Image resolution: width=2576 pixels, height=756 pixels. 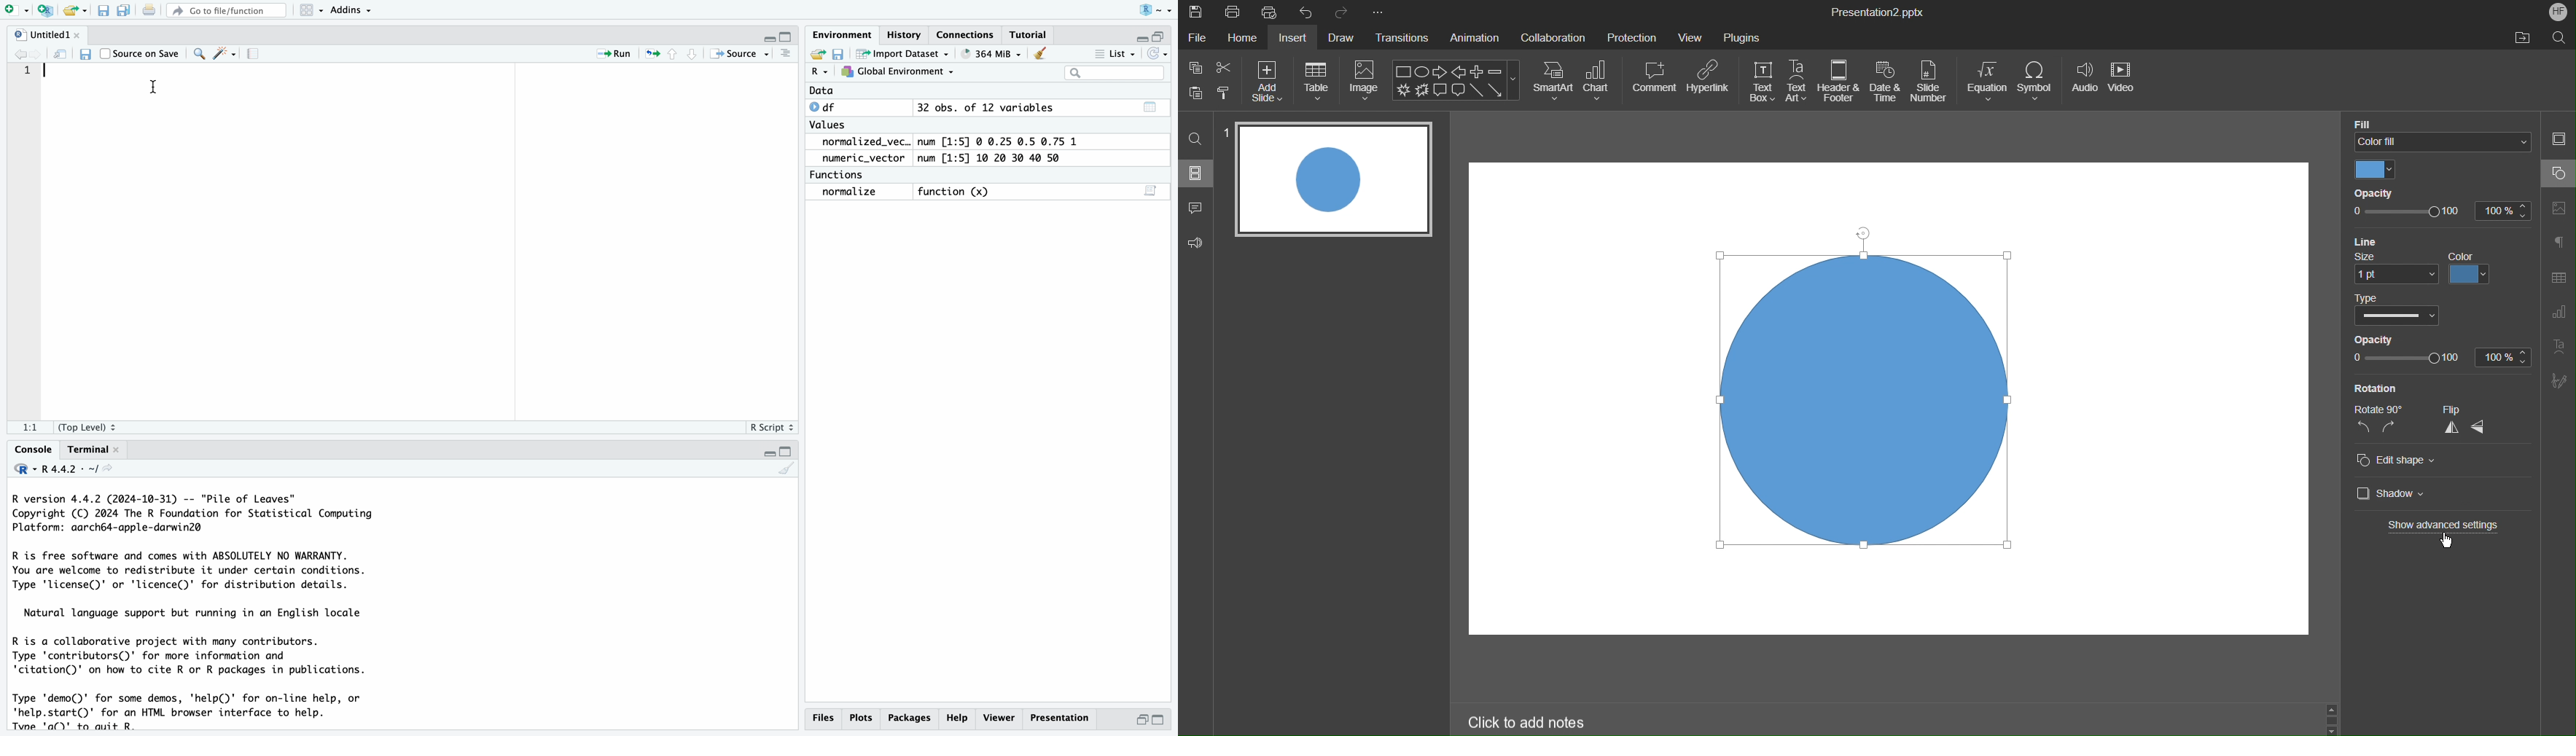 What do you see at coordinates (1000, 716) in the screenshot?
I see `Viewer` at bounding box center [1000, 716].